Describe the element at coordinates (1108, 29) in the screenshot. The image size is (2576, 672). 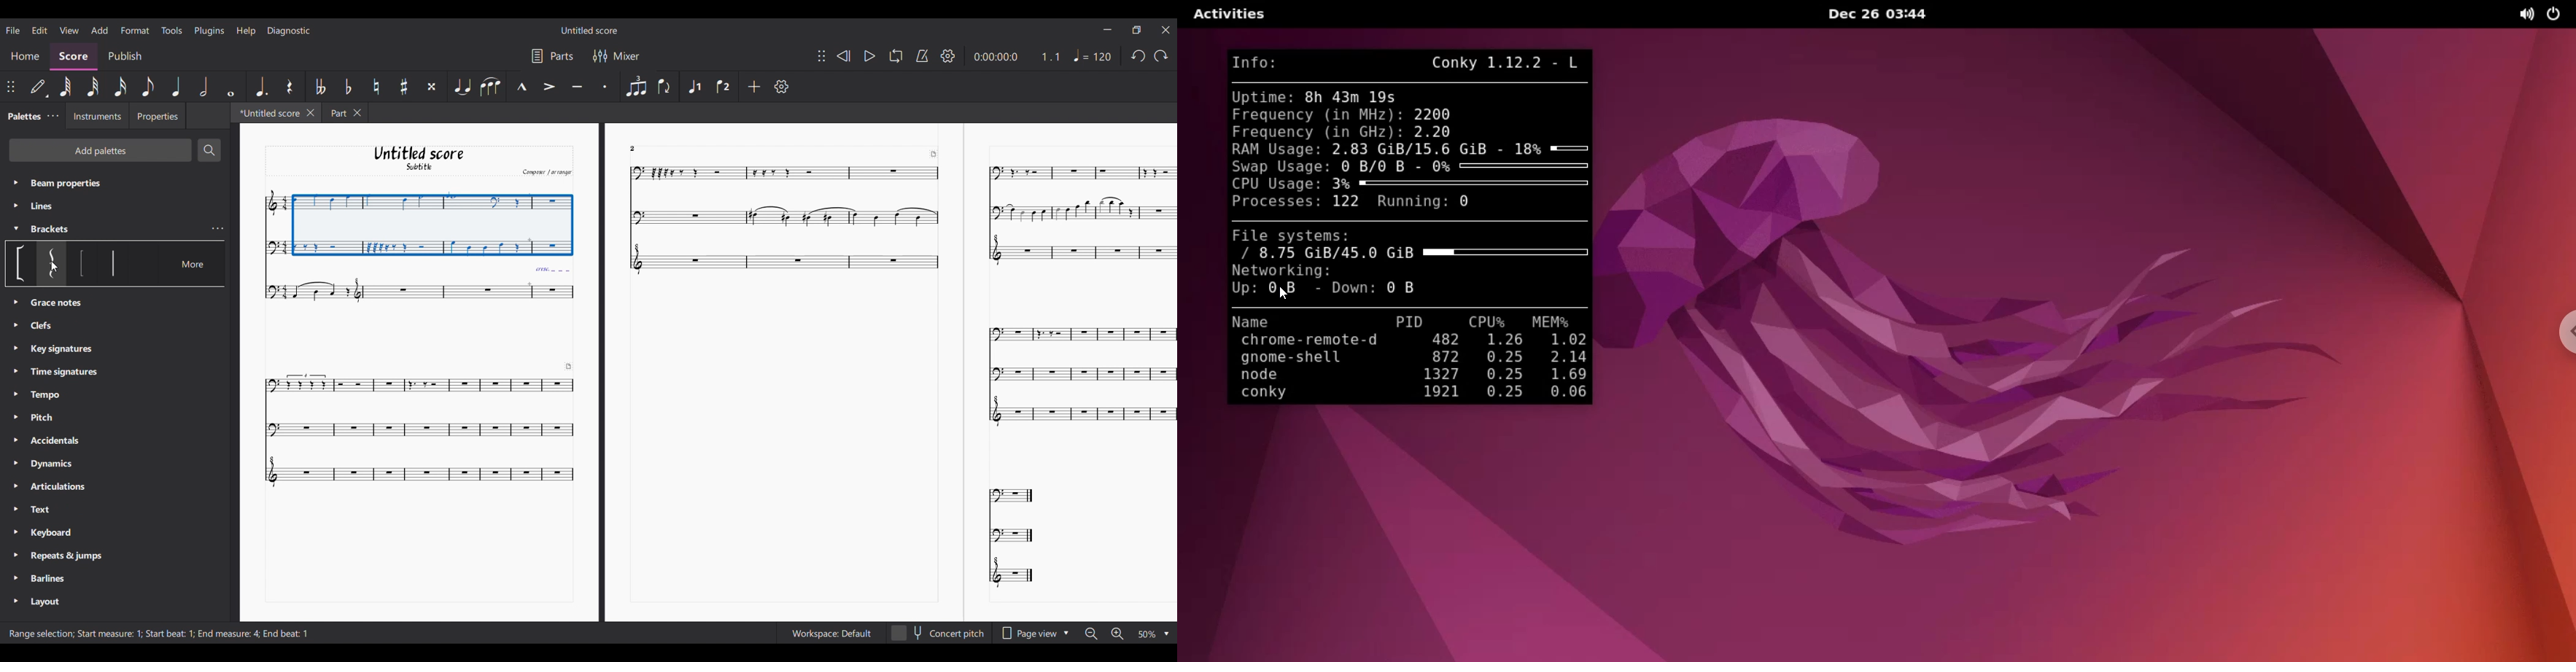
I see `Minimize` at that location.